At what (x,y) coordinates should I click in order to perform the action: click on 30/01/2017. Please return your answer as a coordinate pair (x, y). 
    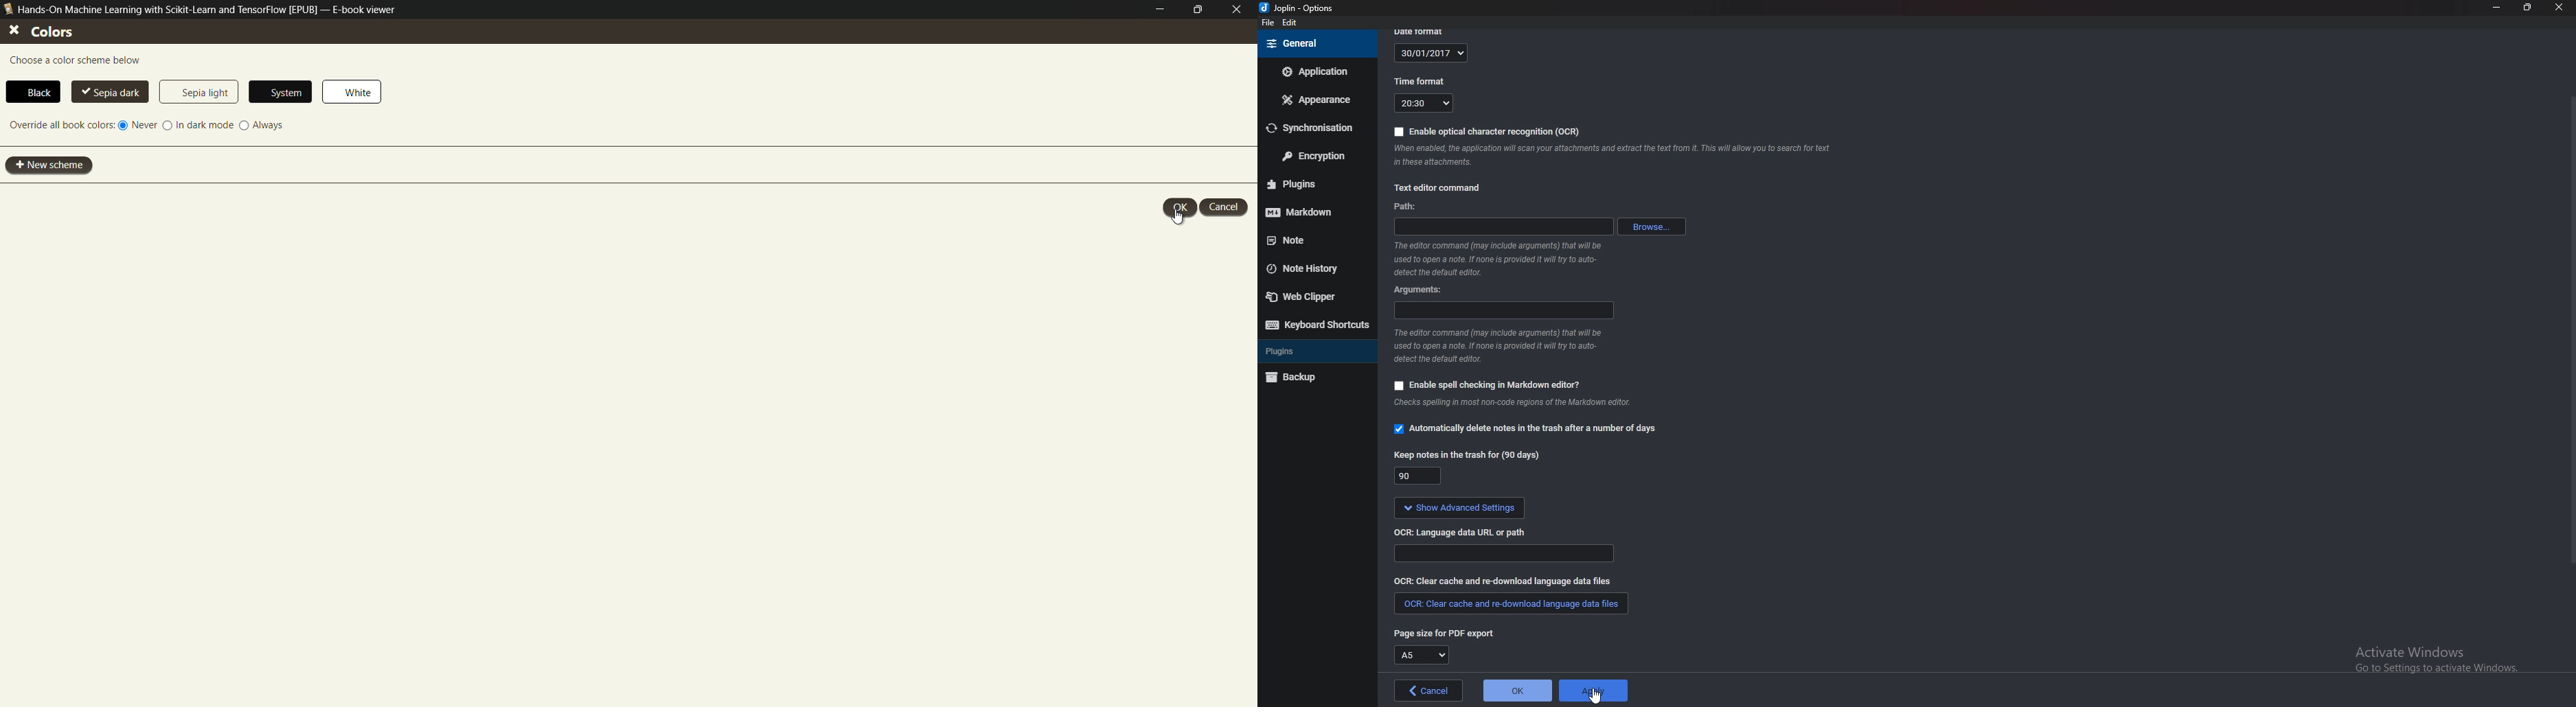
    Looking at the image, I should click on (1431, 54).